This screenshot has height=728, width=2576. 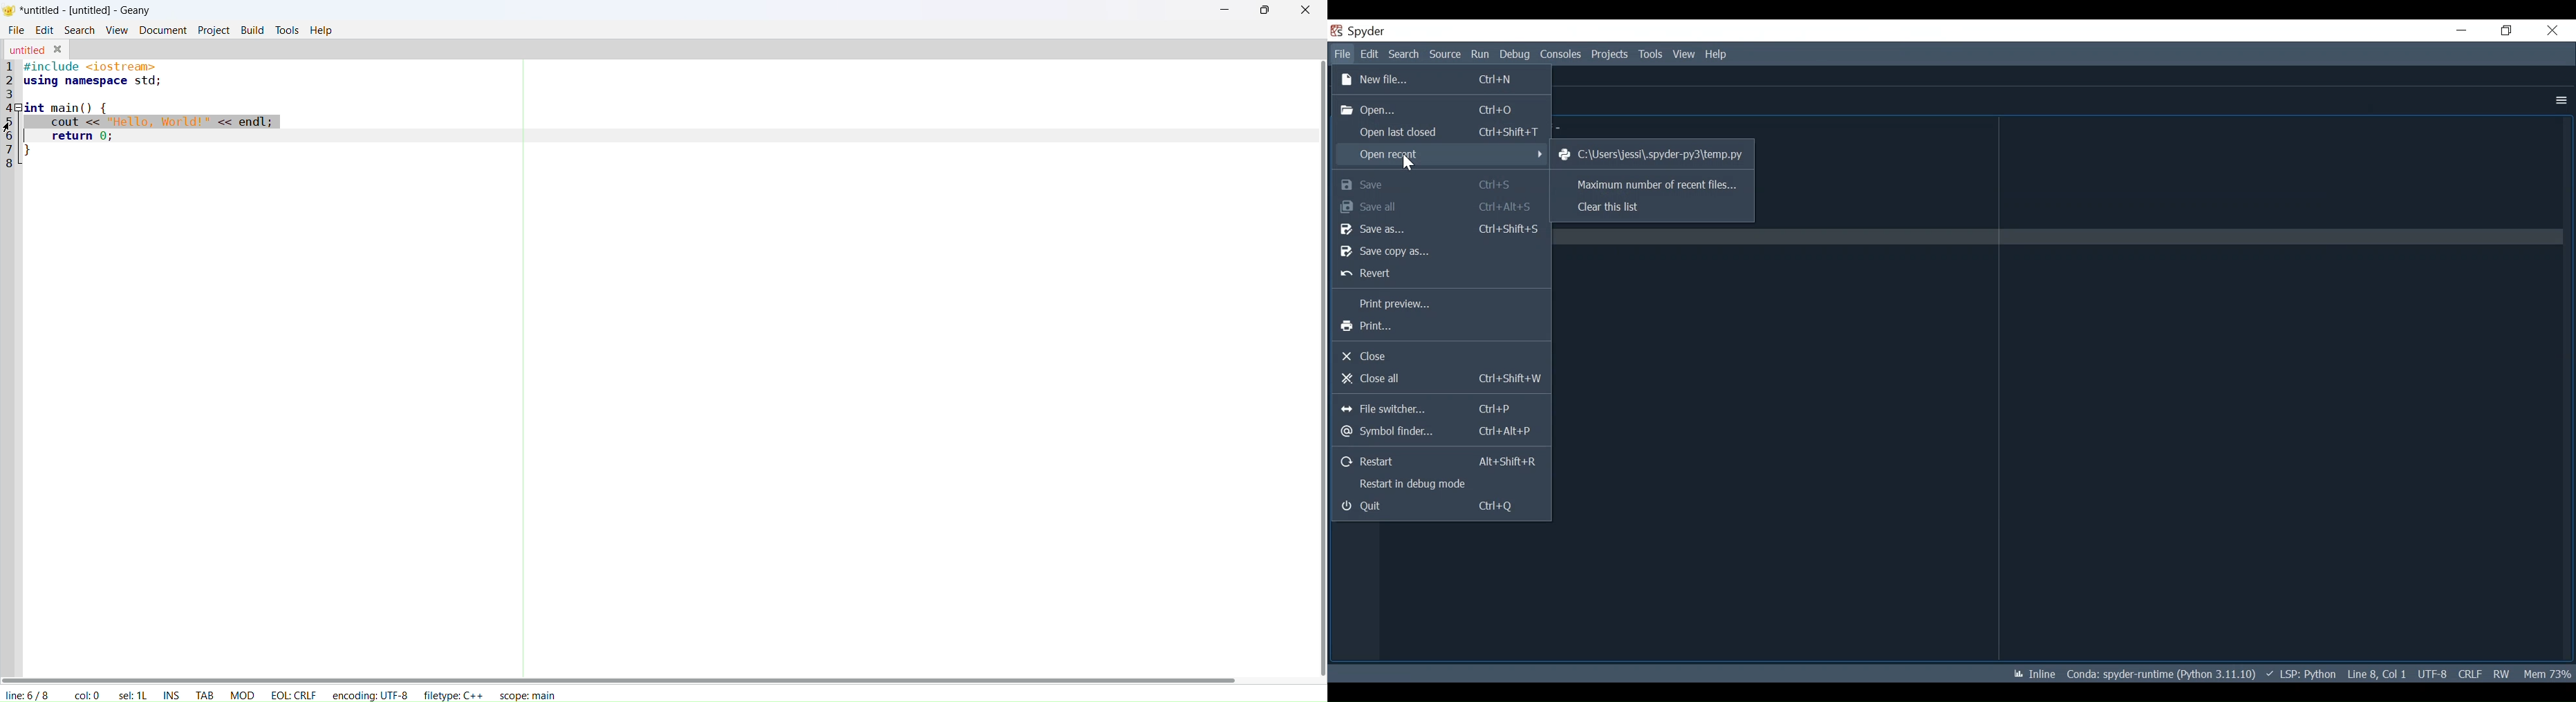 What do you see at coordinates (1369, 54) in the screenshot?
I see `Edit` at bounding box center [1369, 54].